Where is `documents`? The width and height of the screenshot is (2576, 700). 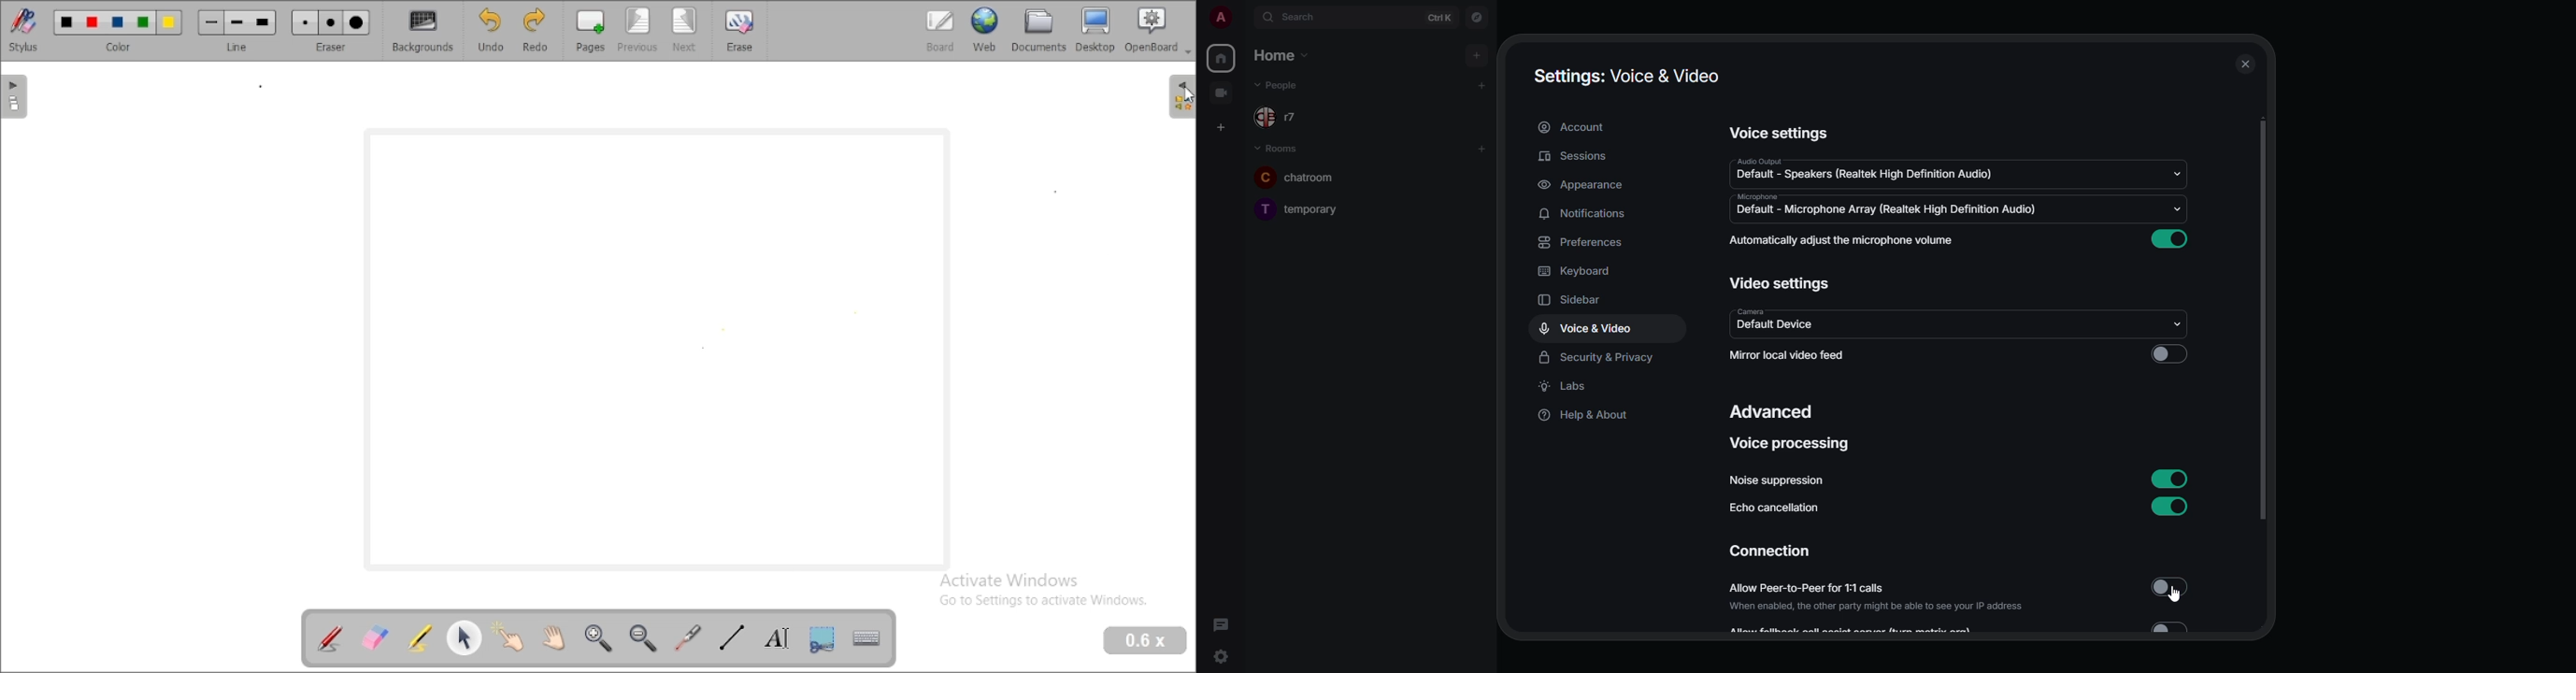
documents is located at coordinates (1039, 30).